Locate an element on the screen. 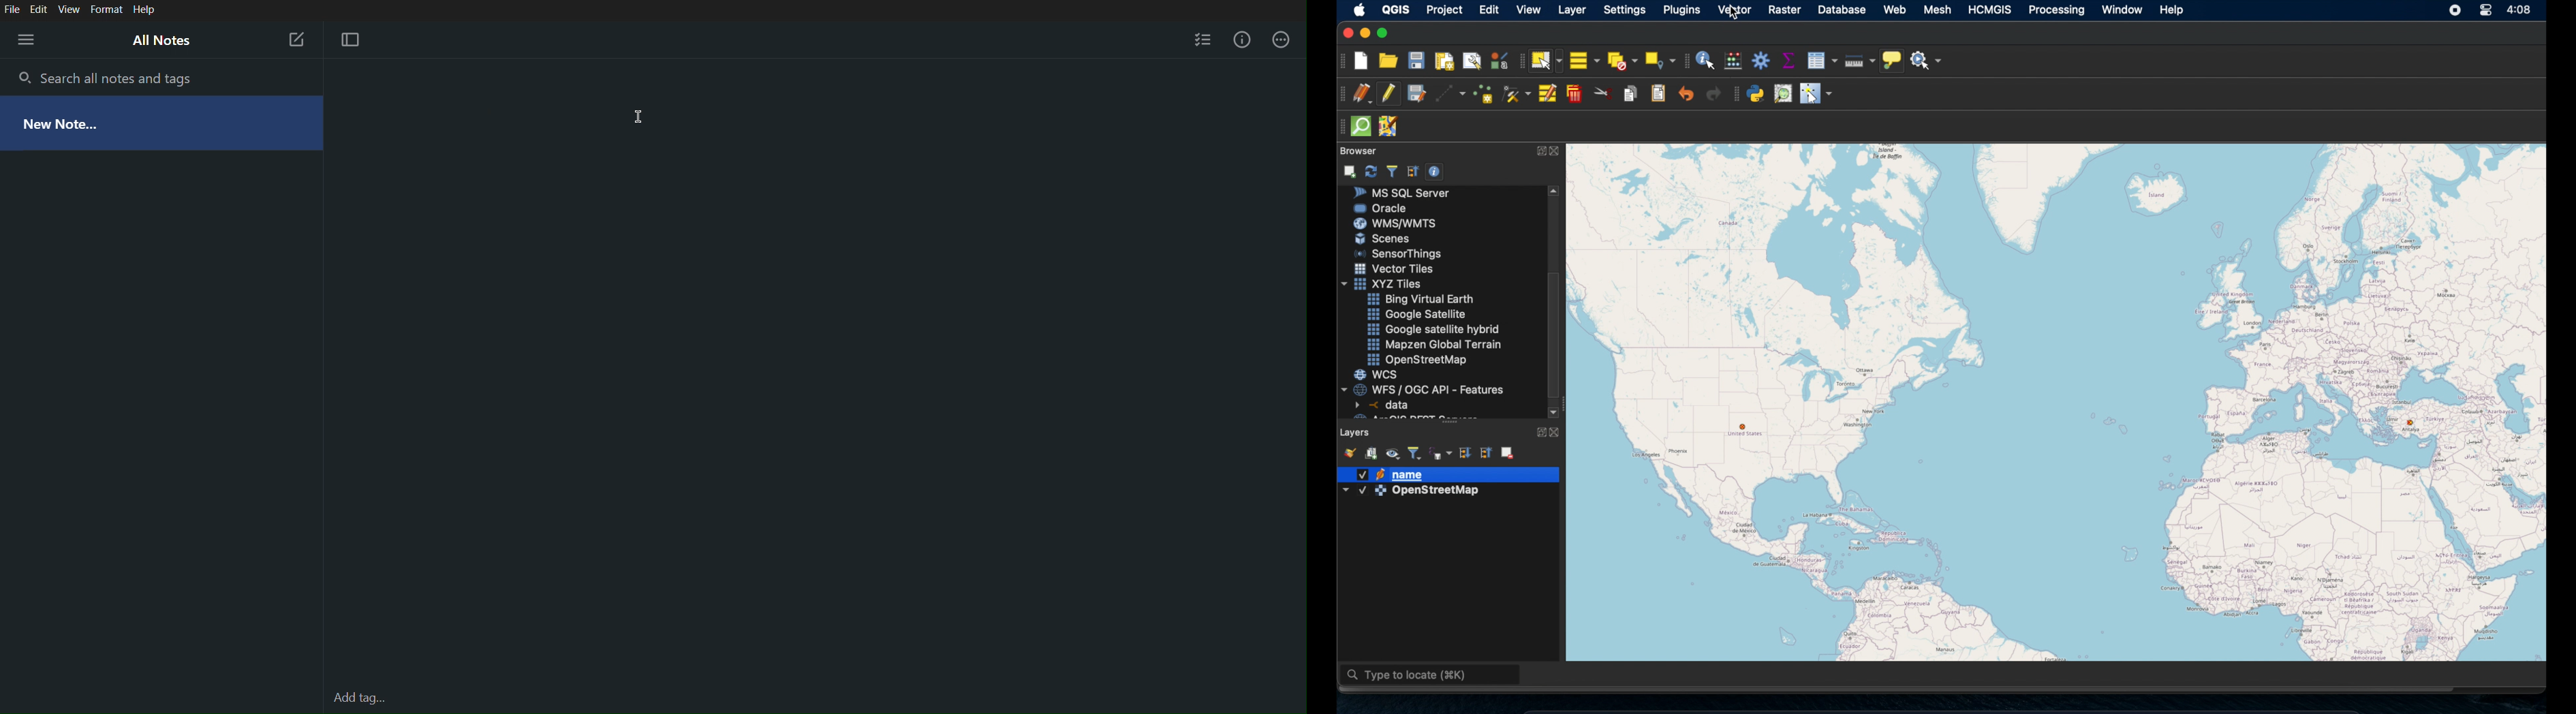 The height and width of the screenshot is (728, 2576). Add tag is located at coordinates (359, 697).